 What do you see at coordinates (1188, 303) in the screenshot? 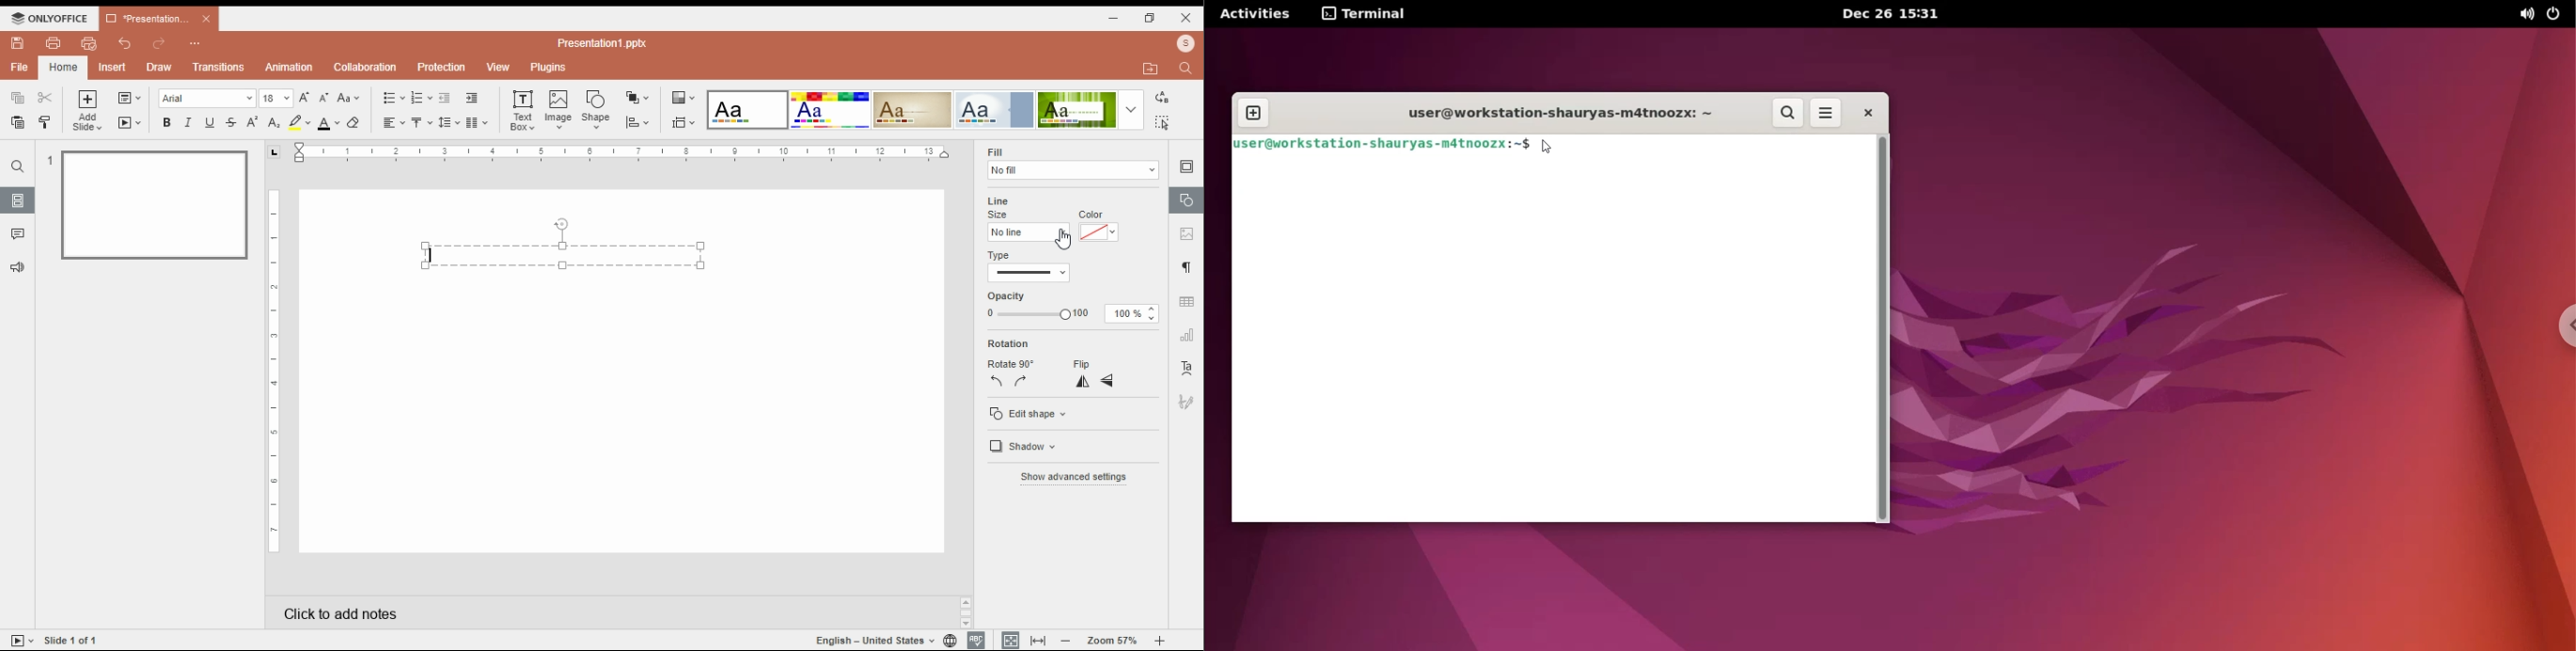
I see `table settings` at bounding box center [1188, 303].